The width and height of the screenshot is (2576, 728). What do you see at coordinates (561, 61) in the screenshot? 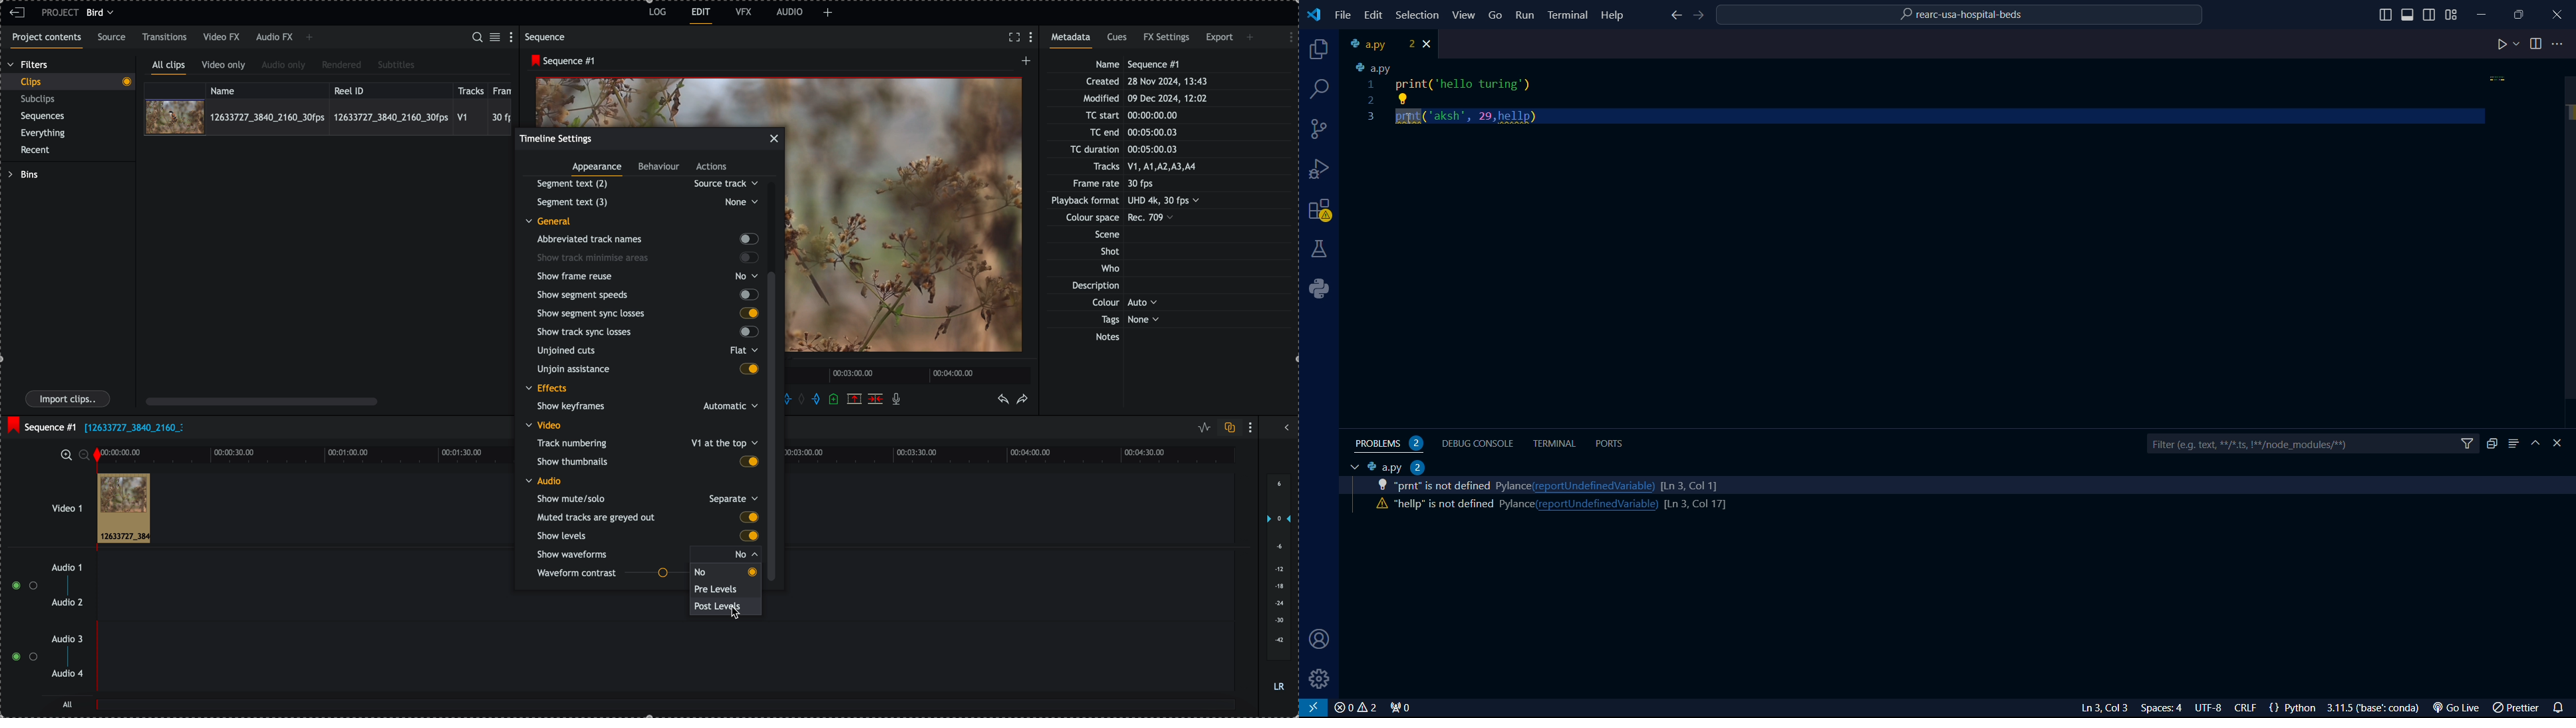
I see `sequence #1` at bounding box center [561, 61].